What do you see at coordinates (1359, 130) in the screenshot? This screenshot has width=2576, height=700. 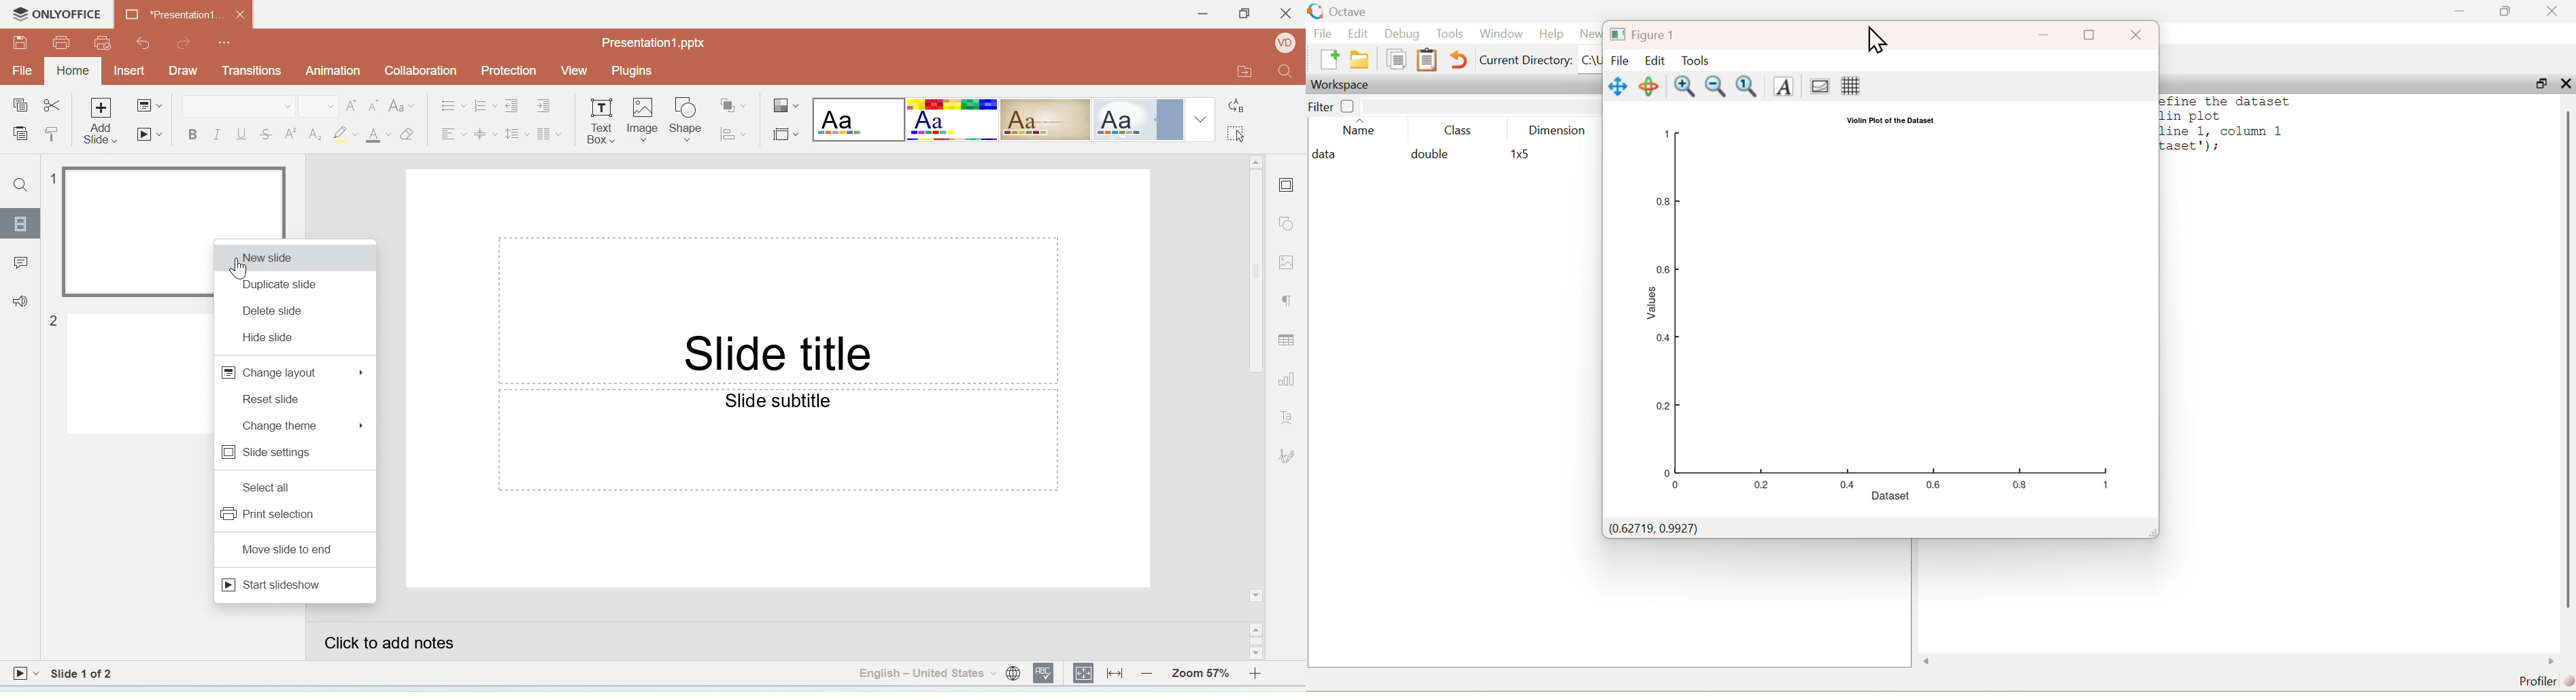 I see `name` at bounding box center [1359, 130].